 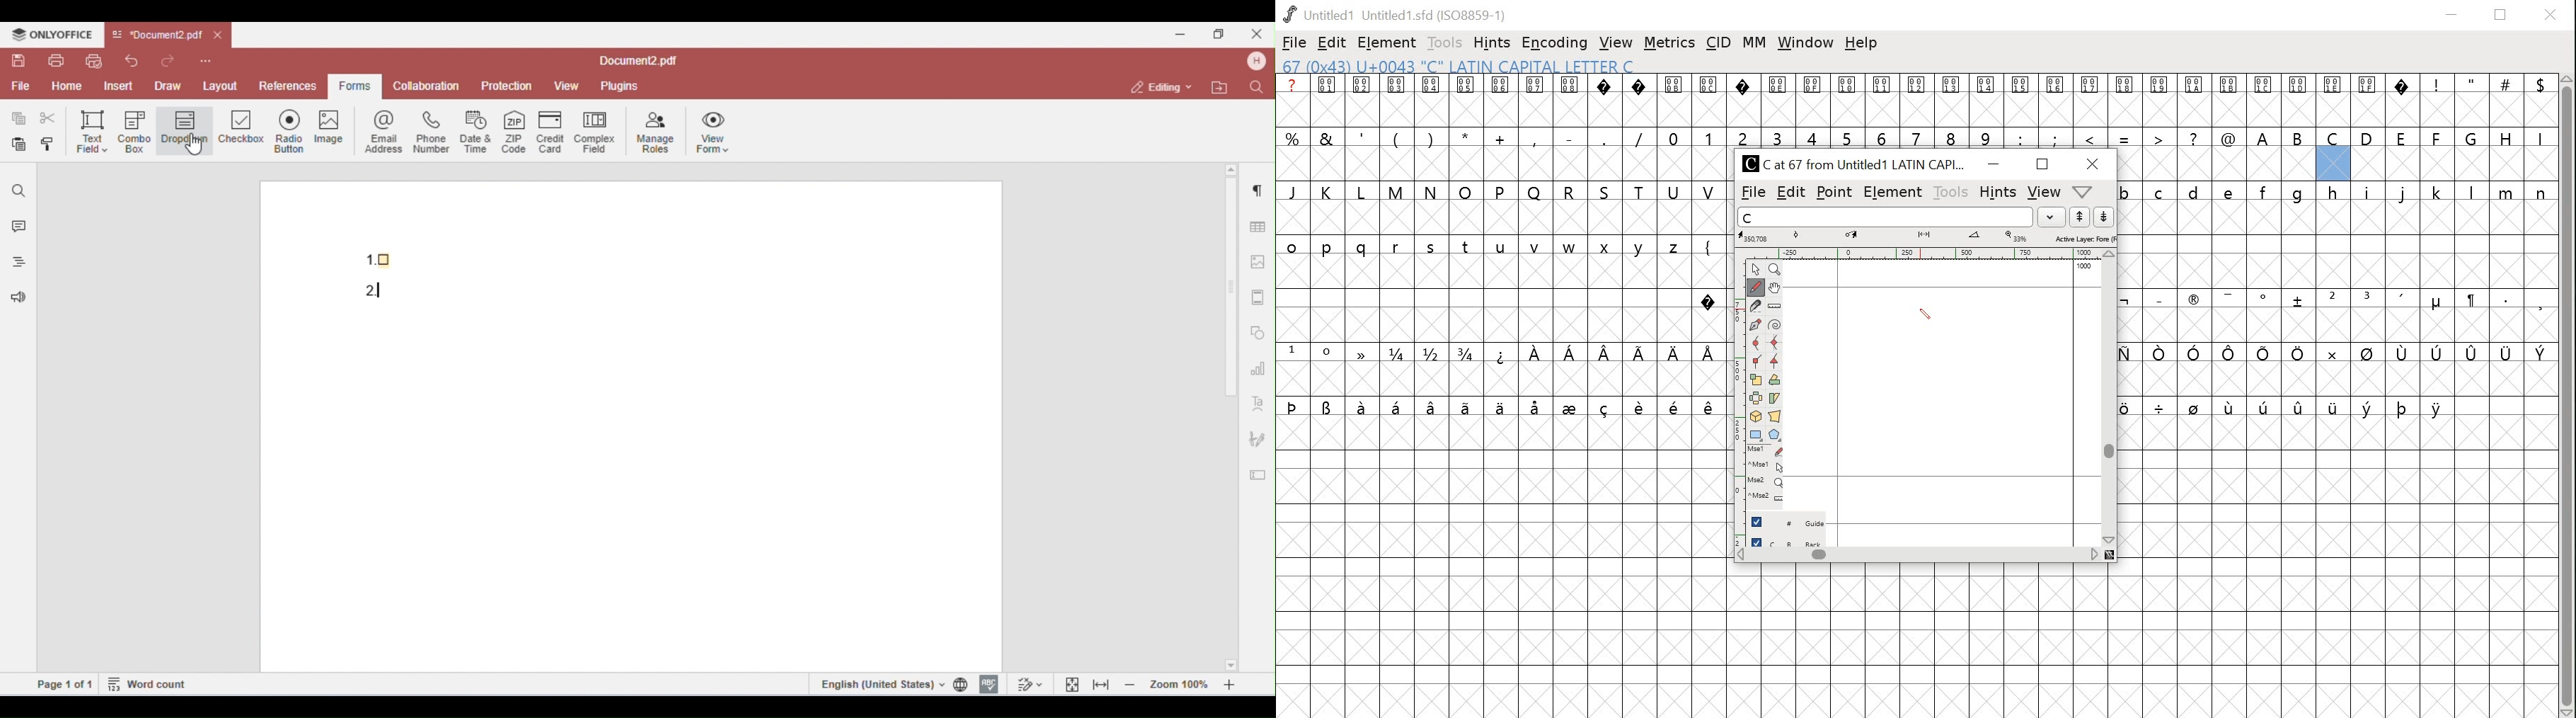 I want to click on edit, so click(x=1331, y=42).